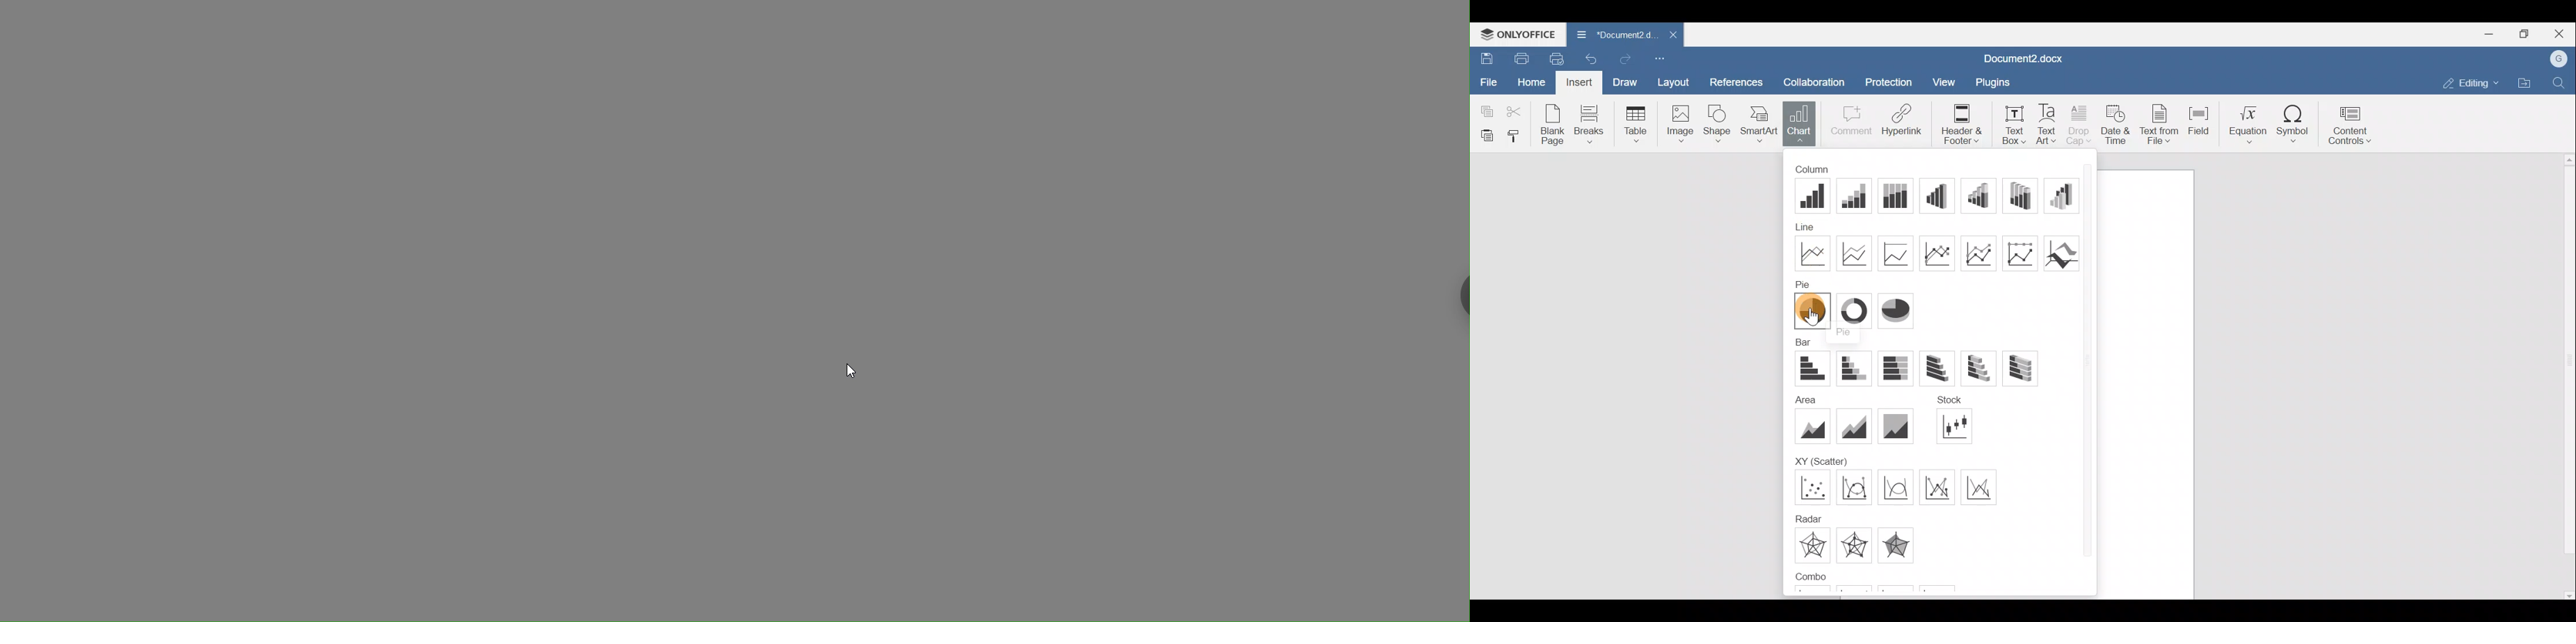  Describe the element at coordinates (2560, 59) in the screenshot. I see `Account name` at that location.